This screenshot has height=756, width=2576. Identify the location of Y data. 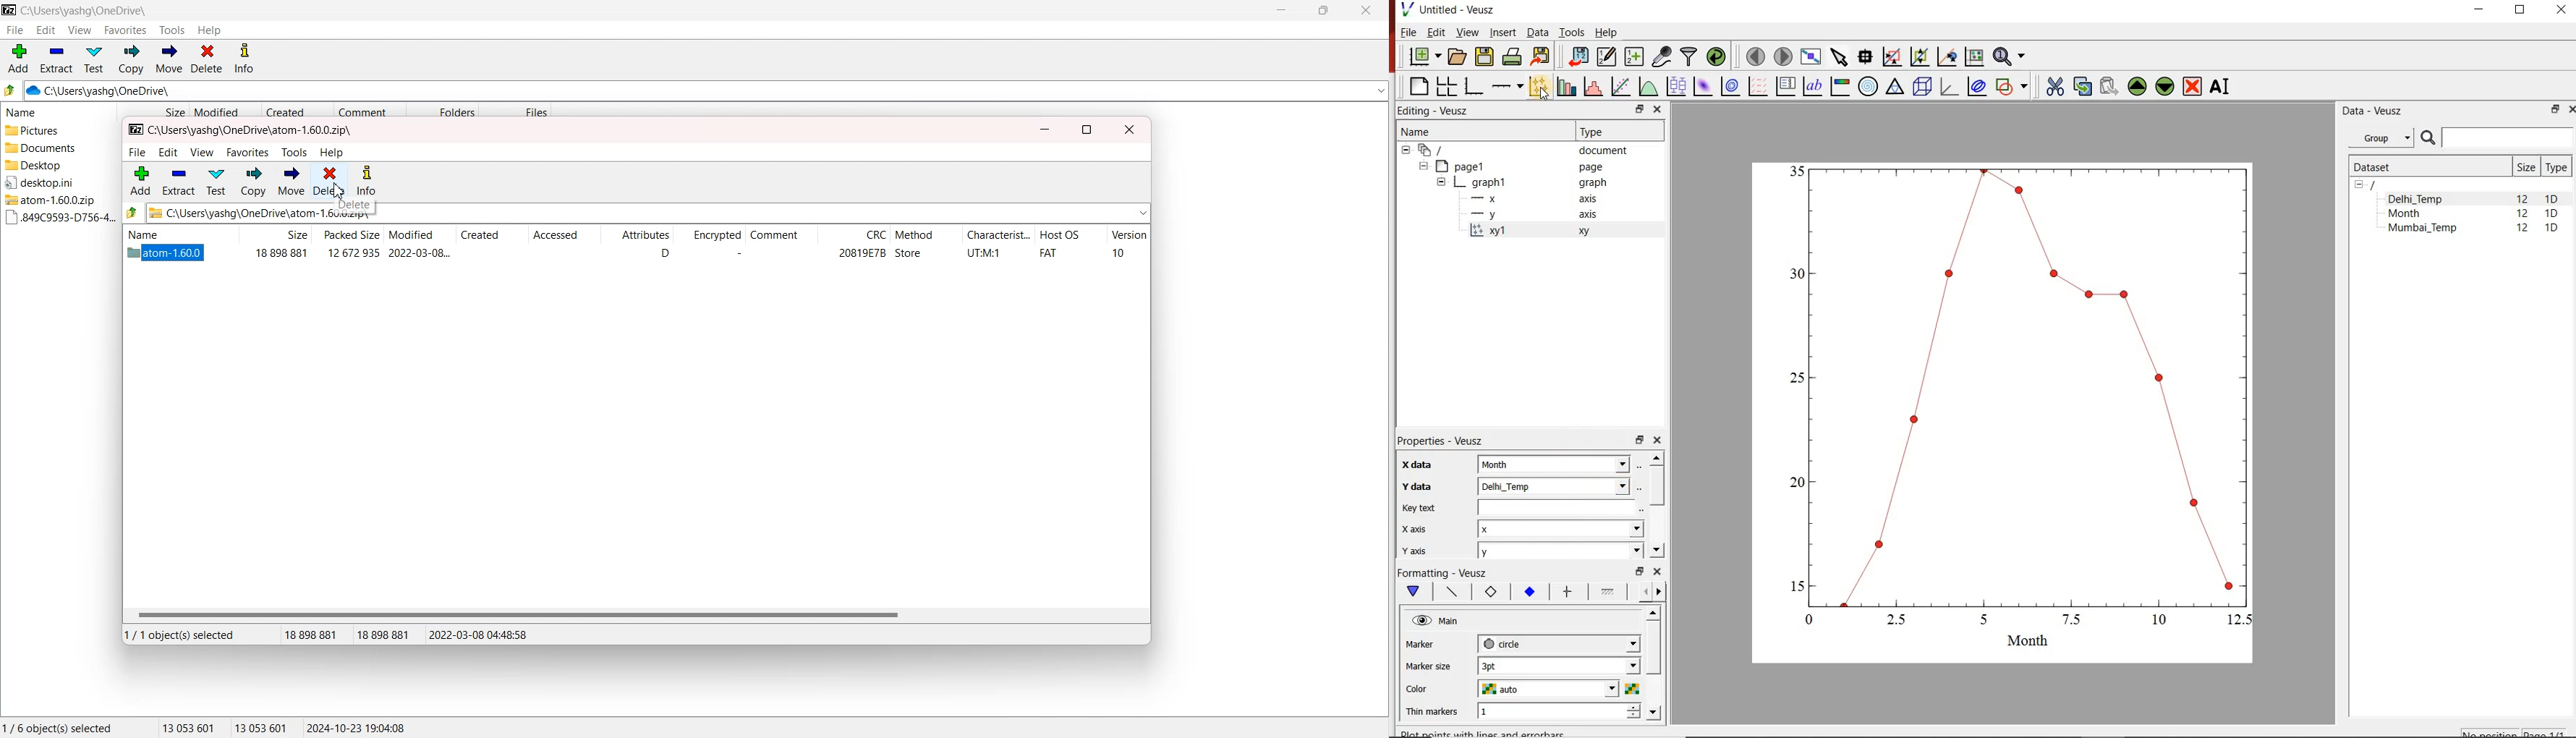
(1414, 486).